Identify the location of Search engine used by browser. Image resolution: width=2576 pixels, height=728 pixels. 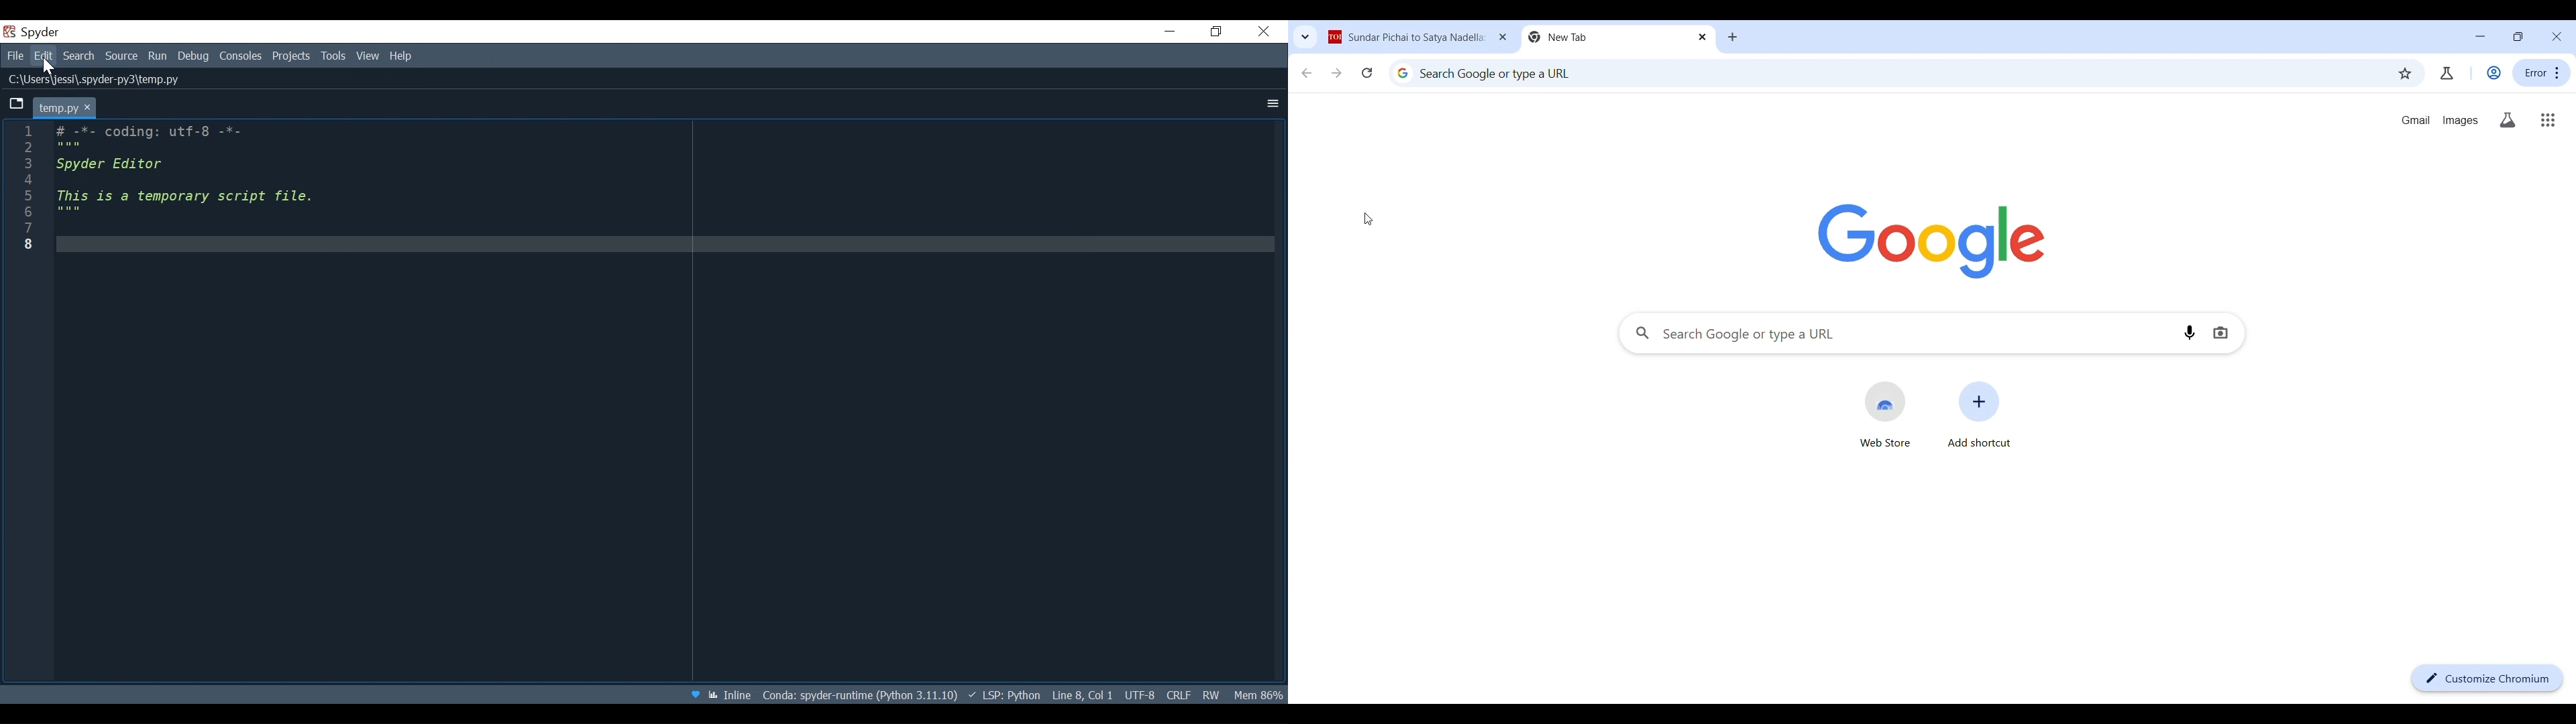
(1403, 72).